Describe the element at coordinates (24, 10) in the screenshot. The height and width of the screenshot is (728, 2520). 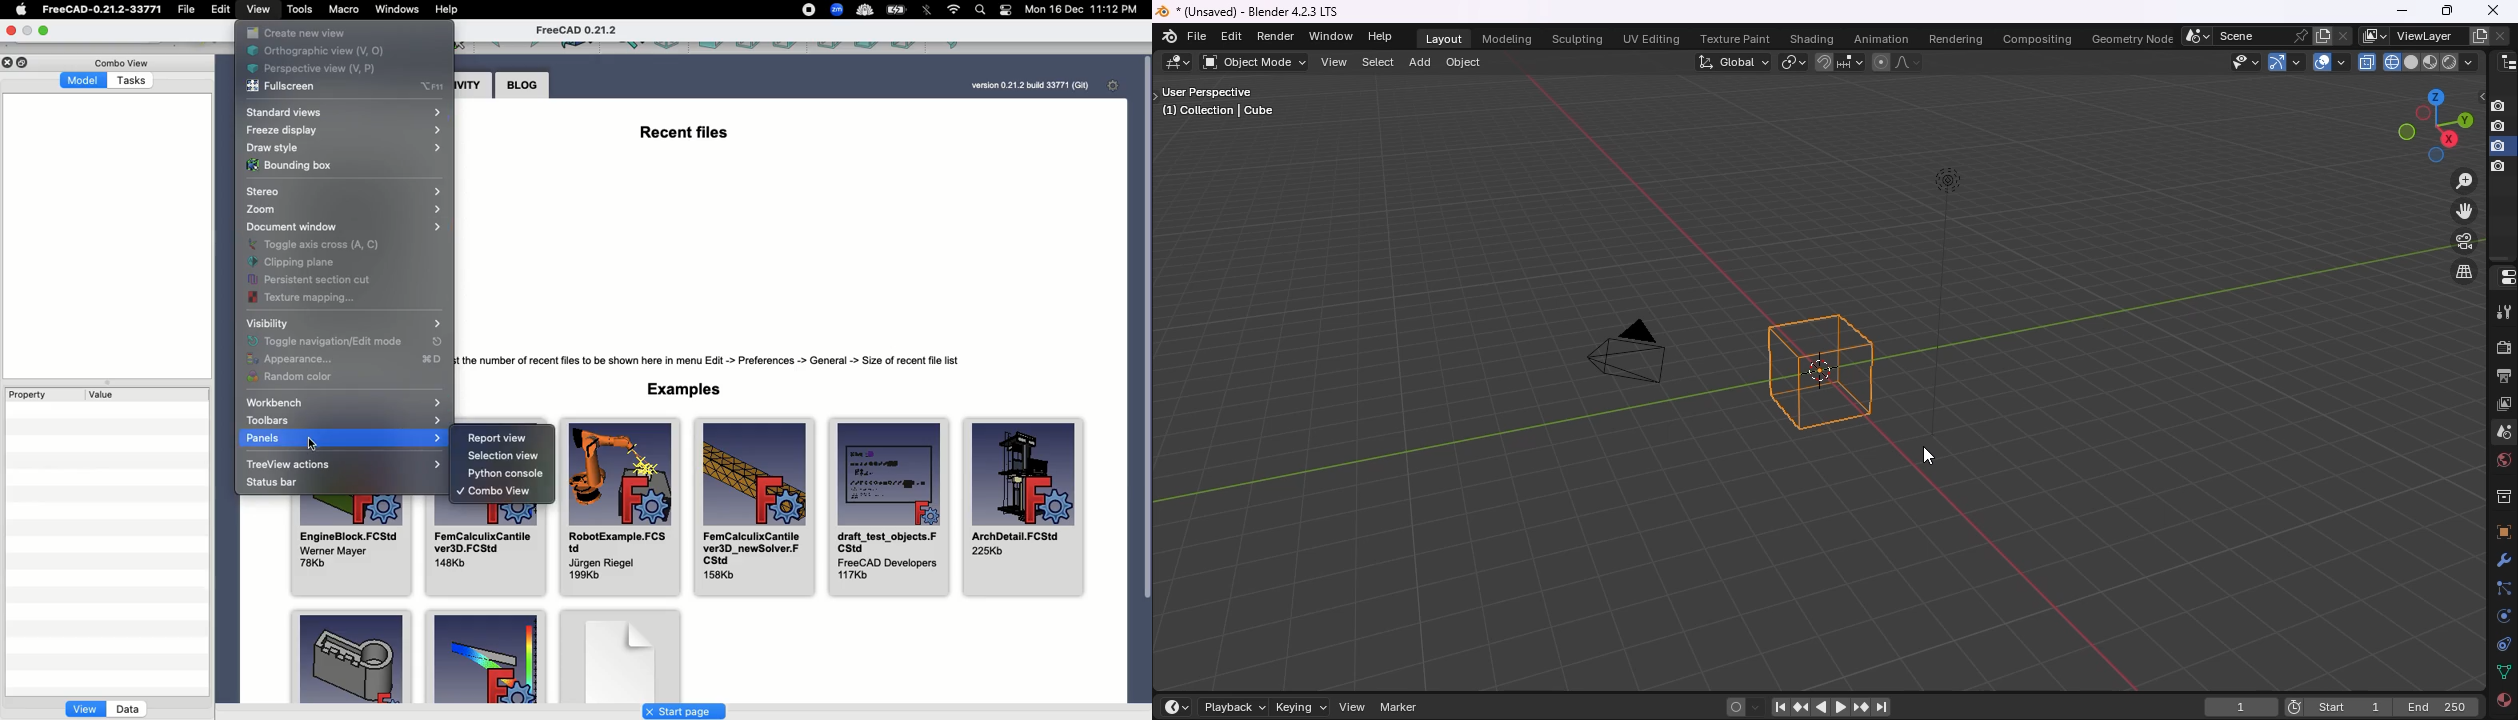
I see `Apple` at that location.